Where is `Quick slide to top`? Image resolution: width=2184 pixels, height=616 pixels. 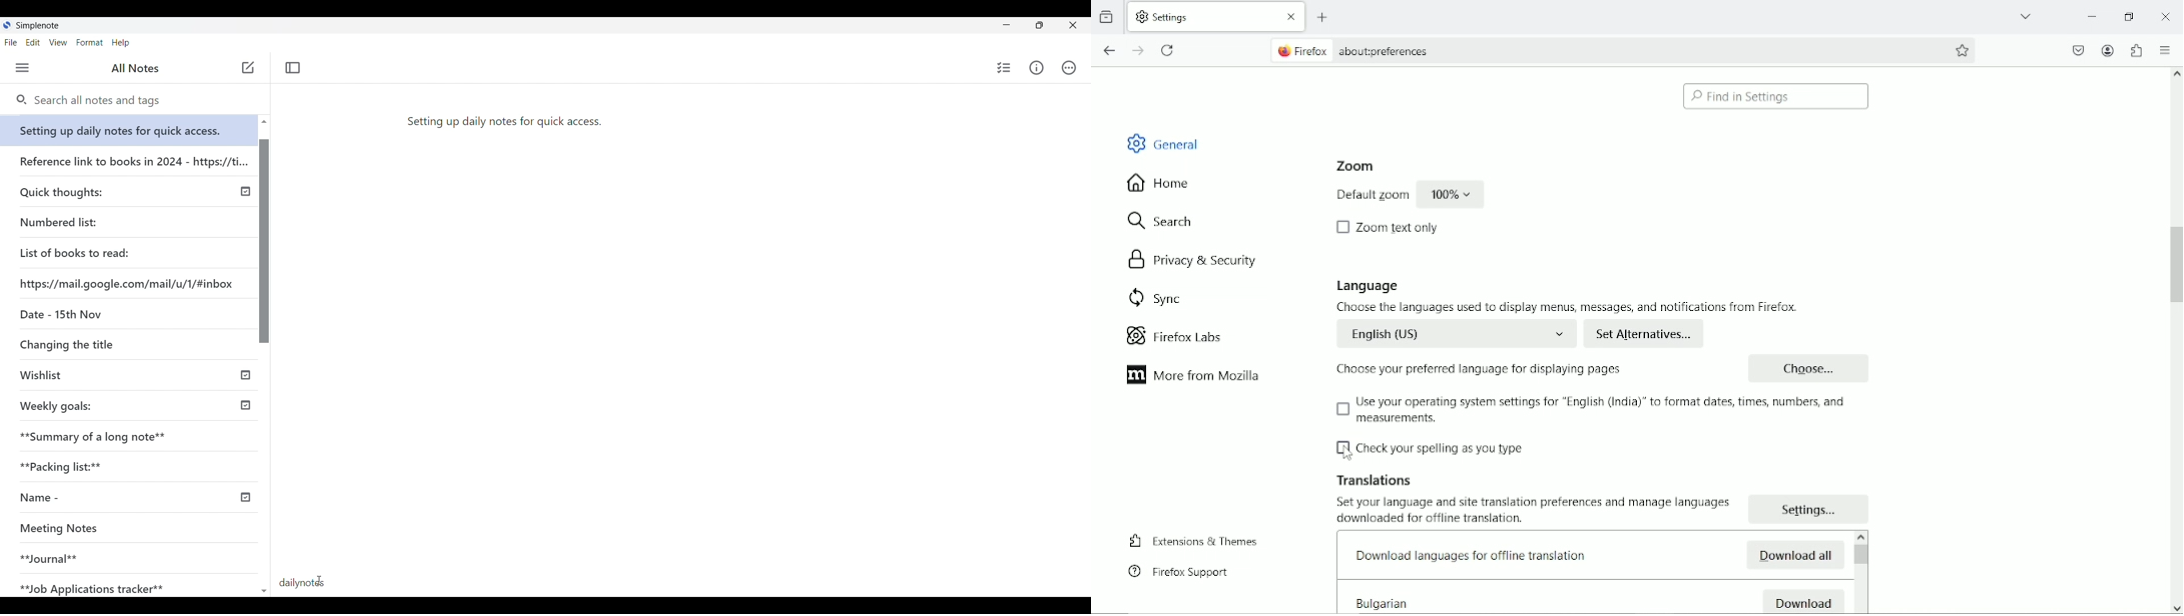 Quick slide to top is located at coordinates (264, 591).